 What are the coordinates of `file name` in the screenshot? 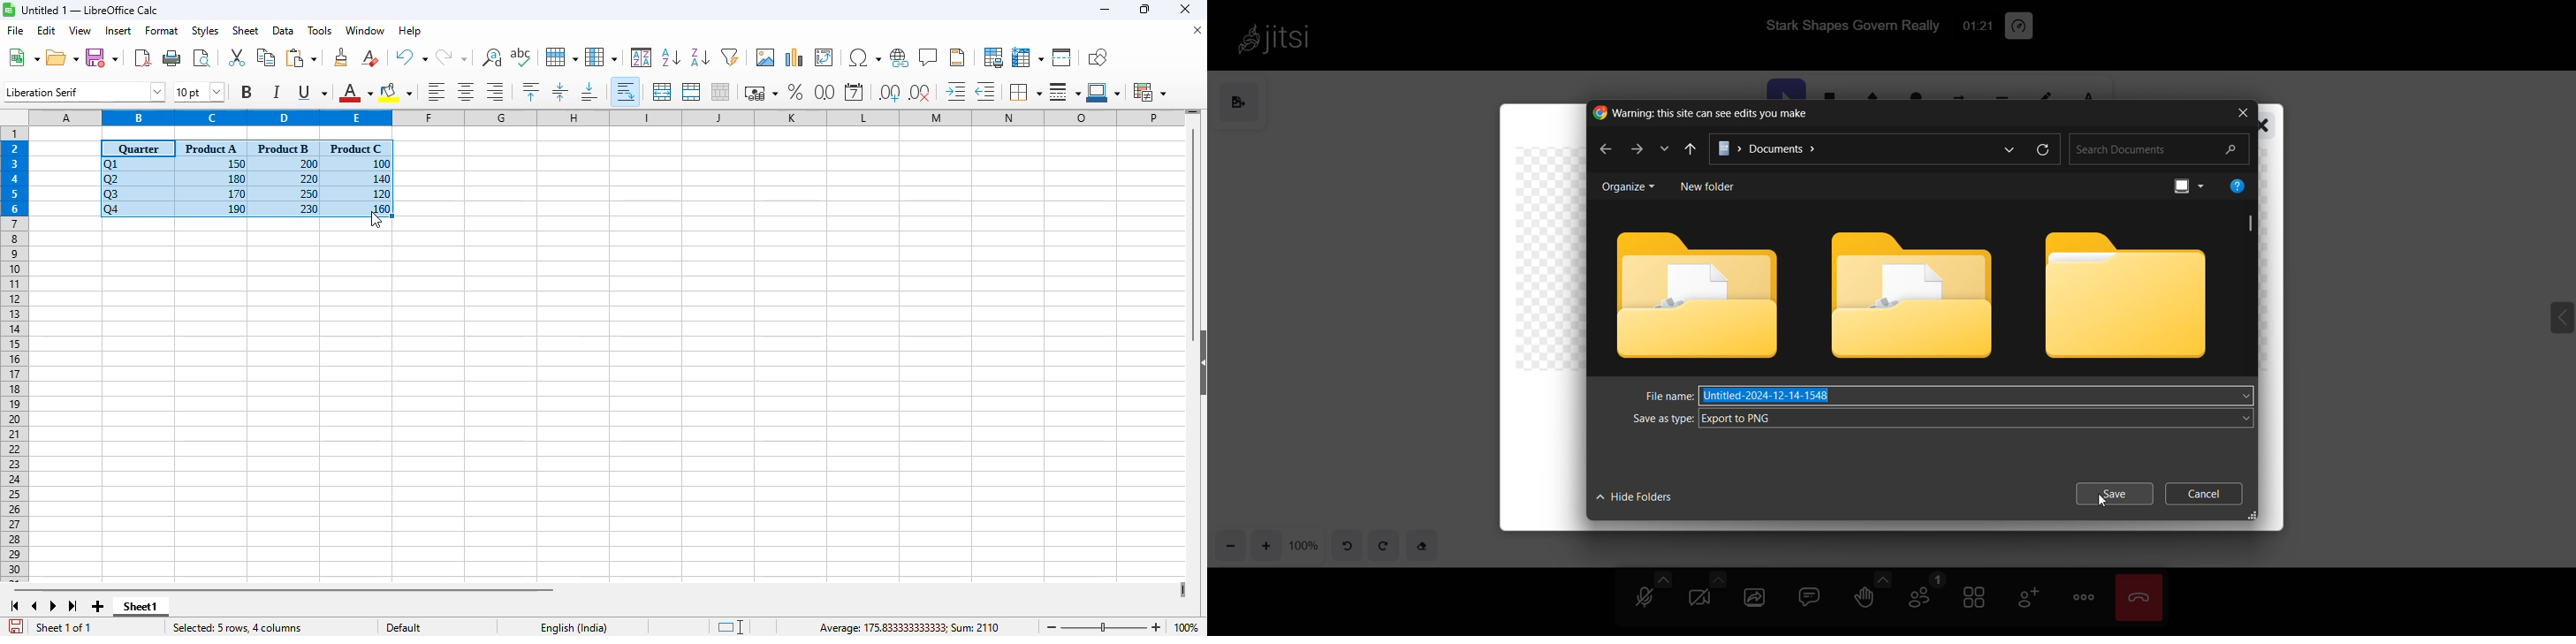 It's located at (1668, 391).